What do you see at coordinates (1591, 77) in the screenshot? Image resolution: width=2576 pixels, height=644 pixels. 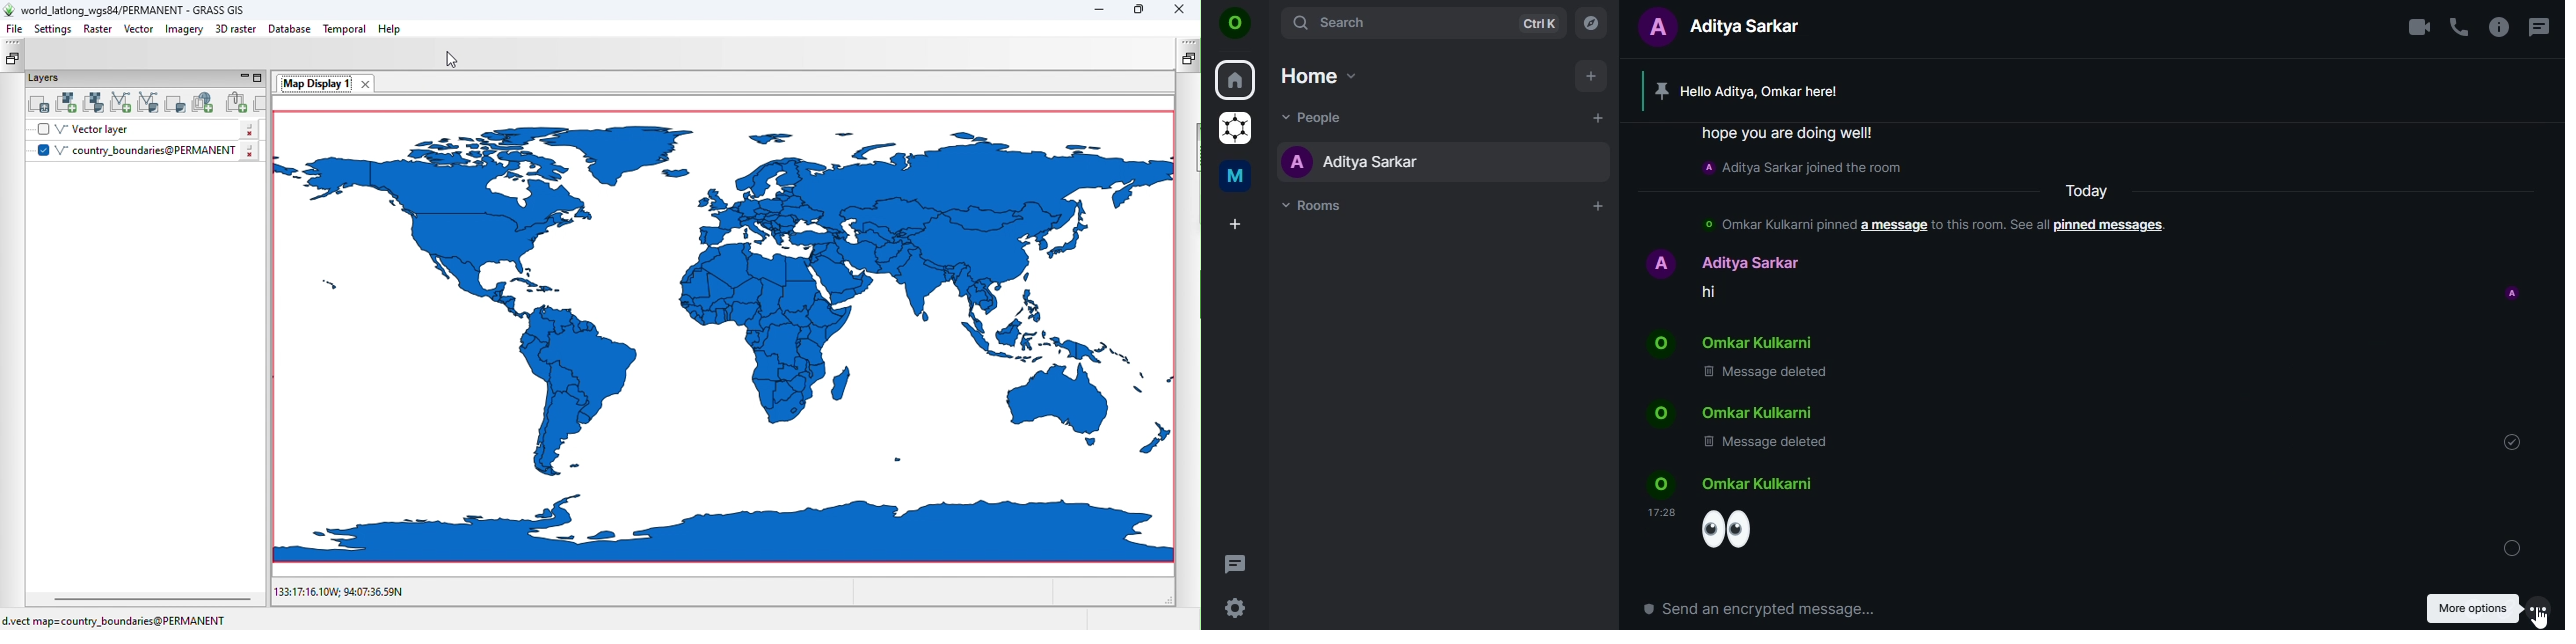 I see `add` at bounding box center [1591, 77].